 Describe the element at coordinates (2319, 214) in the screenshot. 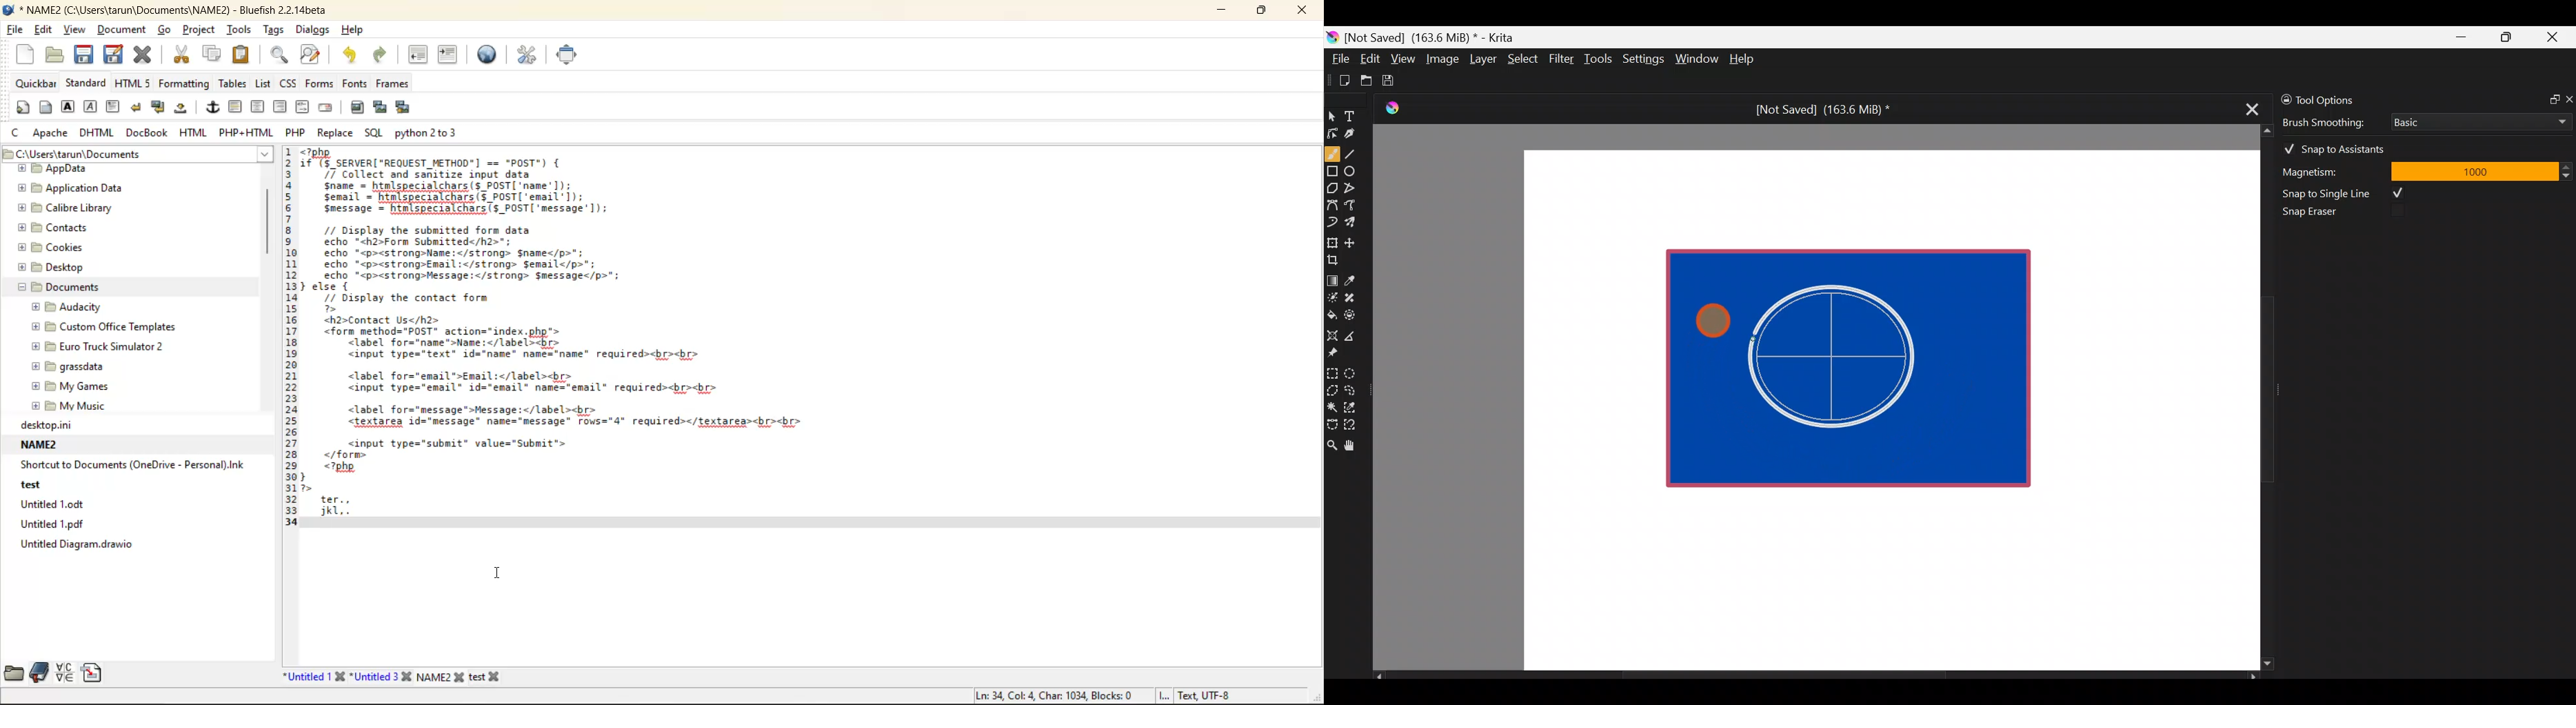

I see `Snap eraser` at that location.